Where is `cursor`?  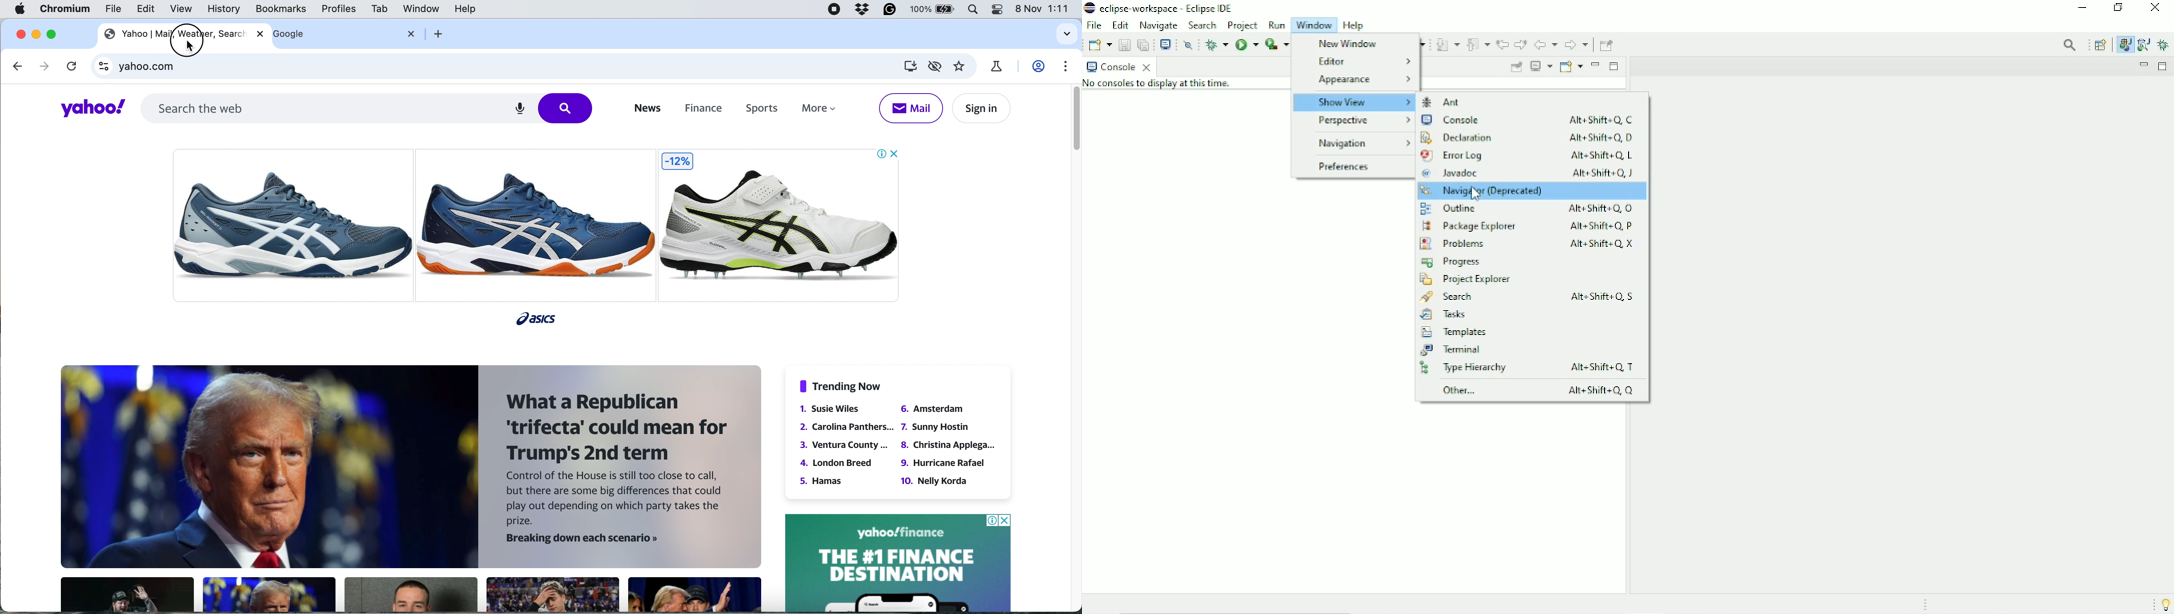
cursor is located at coordinates (191, 40).